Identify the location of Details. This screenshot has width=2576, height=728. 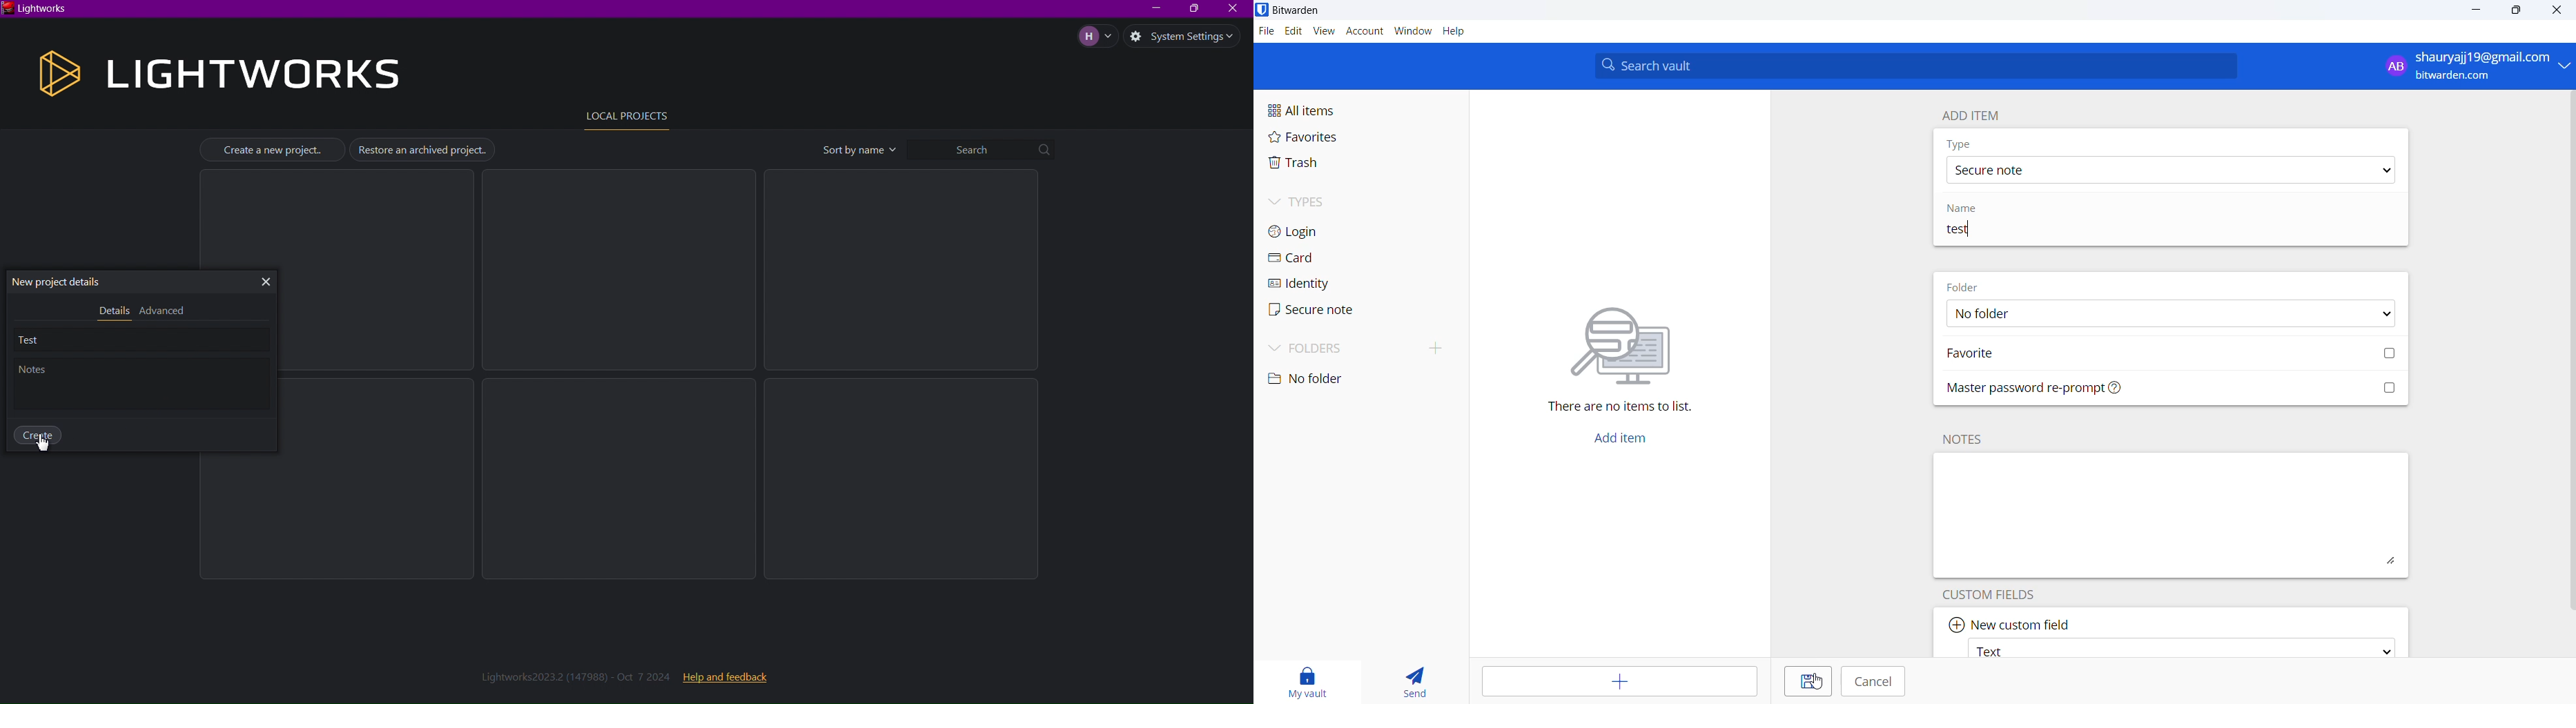
(112, 312).